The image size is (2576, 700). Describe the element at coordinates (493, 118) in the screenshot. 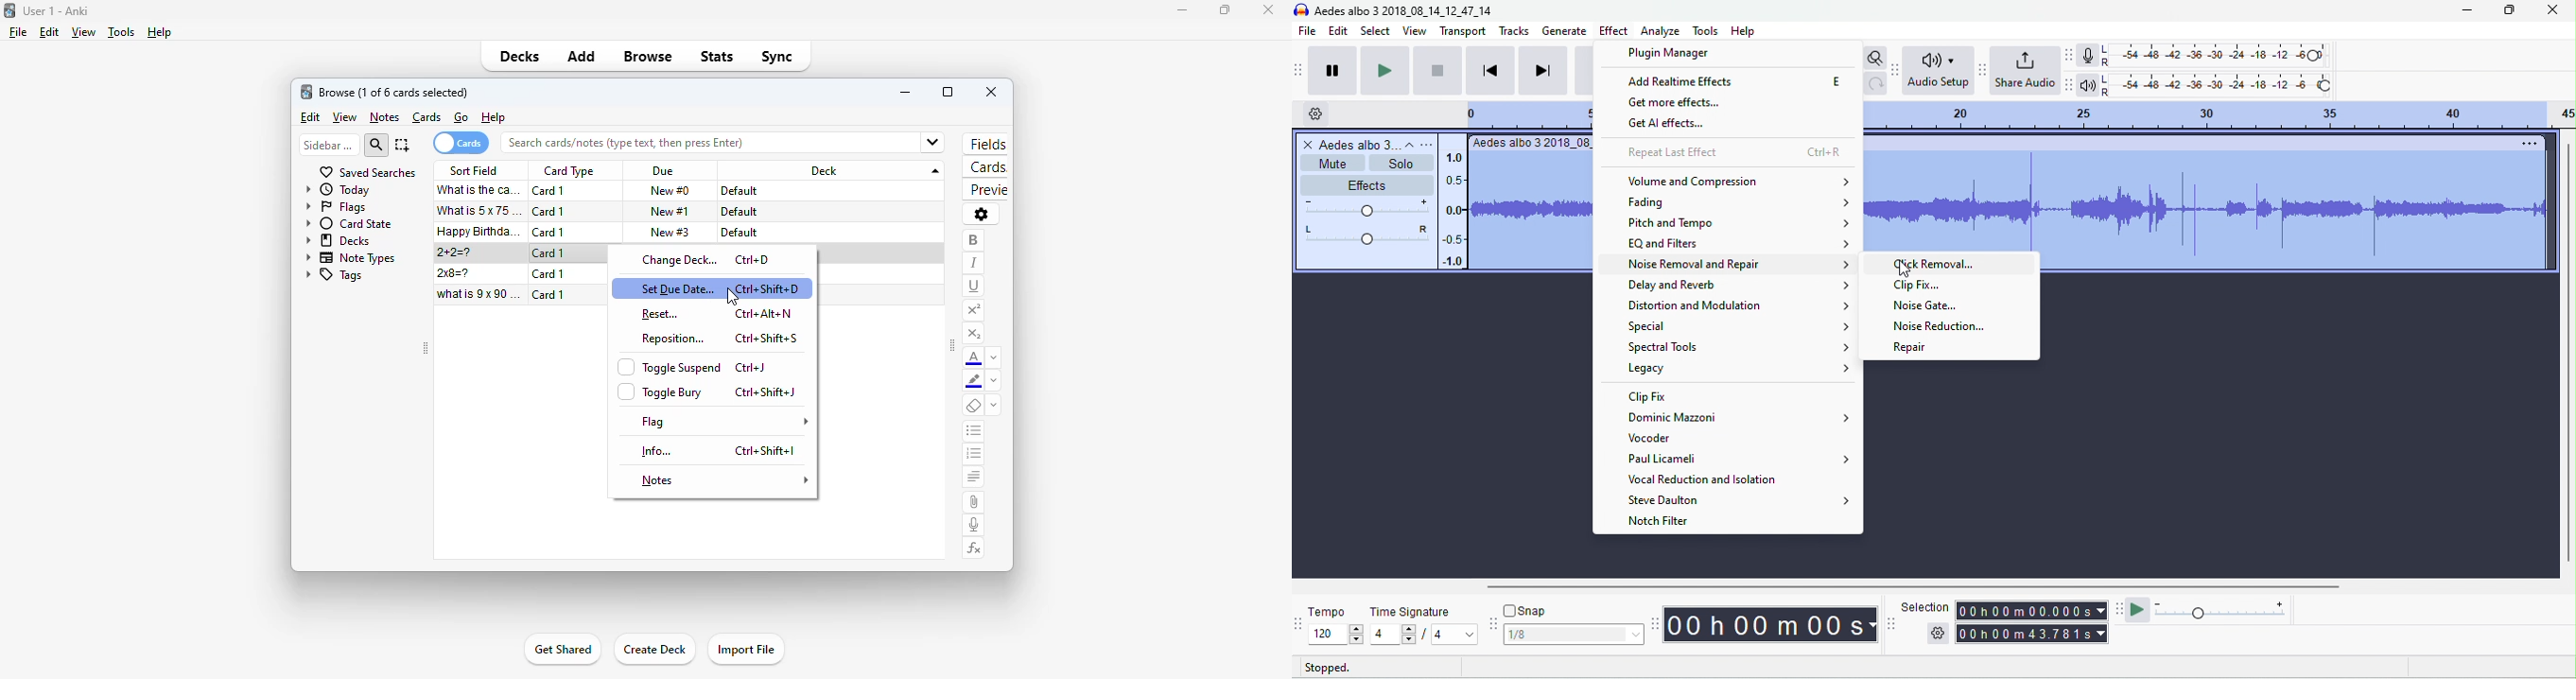

I see `help` at that location.